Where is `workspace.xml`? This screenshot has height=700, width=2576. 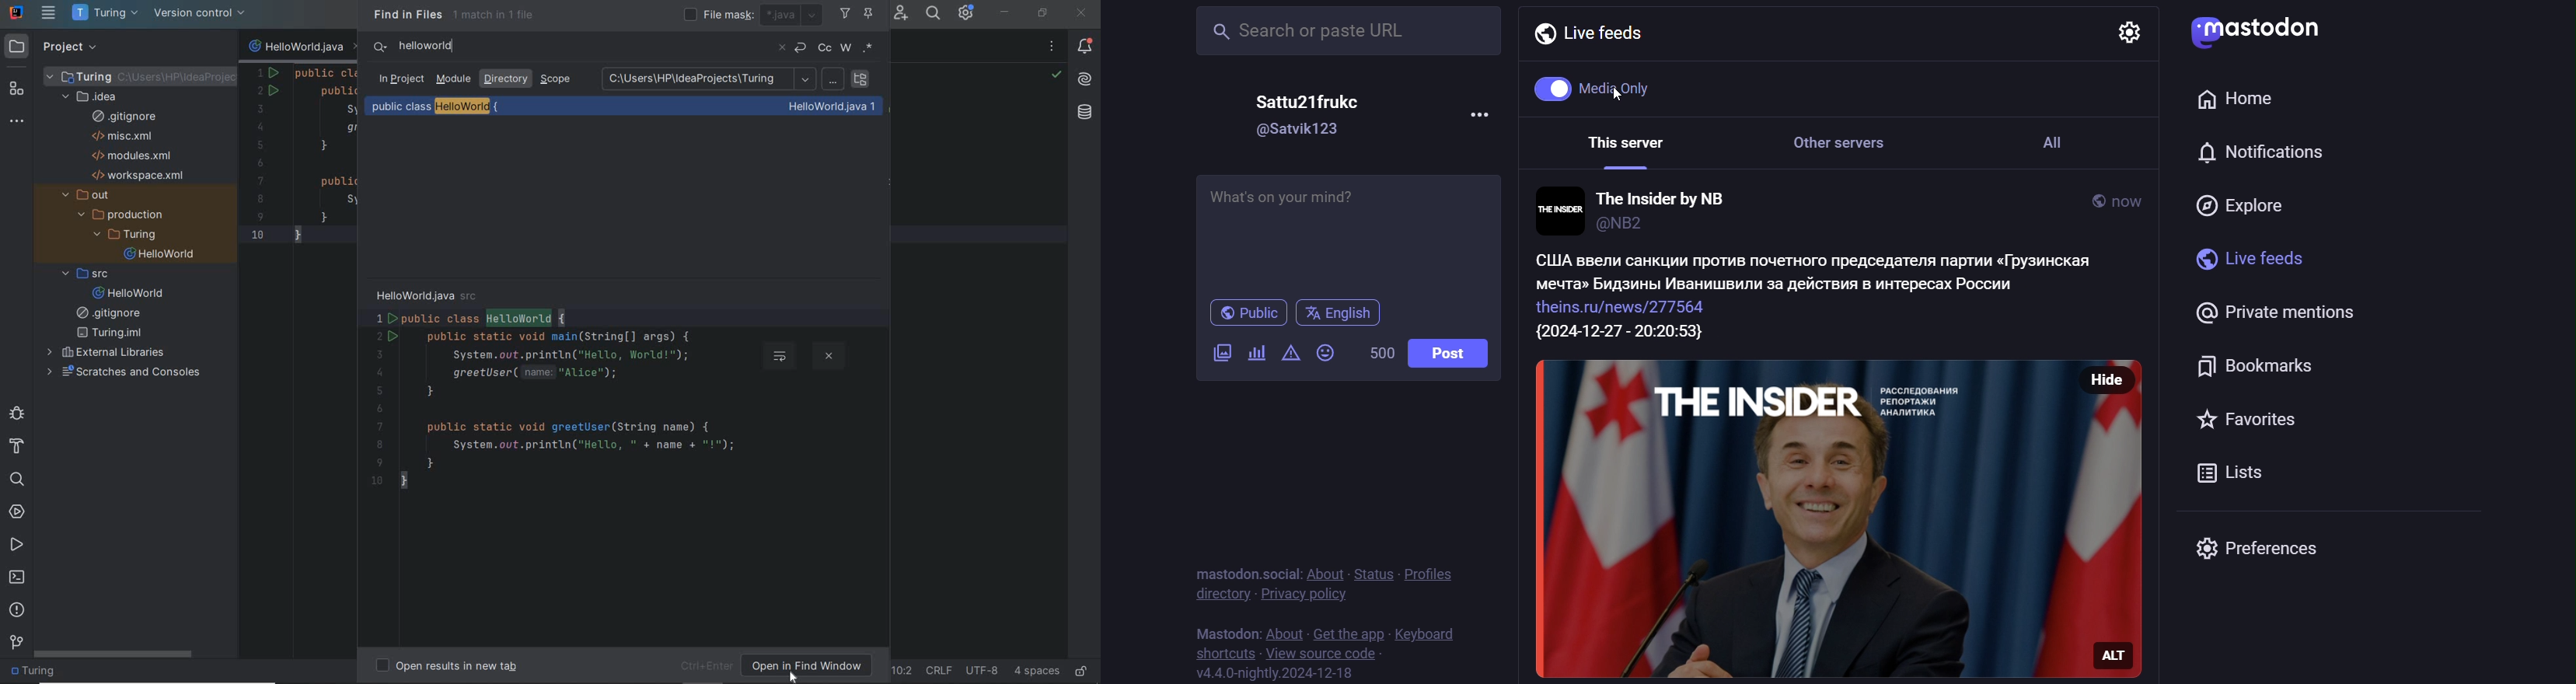 workspace.xml is located at coordinates (142, 175).